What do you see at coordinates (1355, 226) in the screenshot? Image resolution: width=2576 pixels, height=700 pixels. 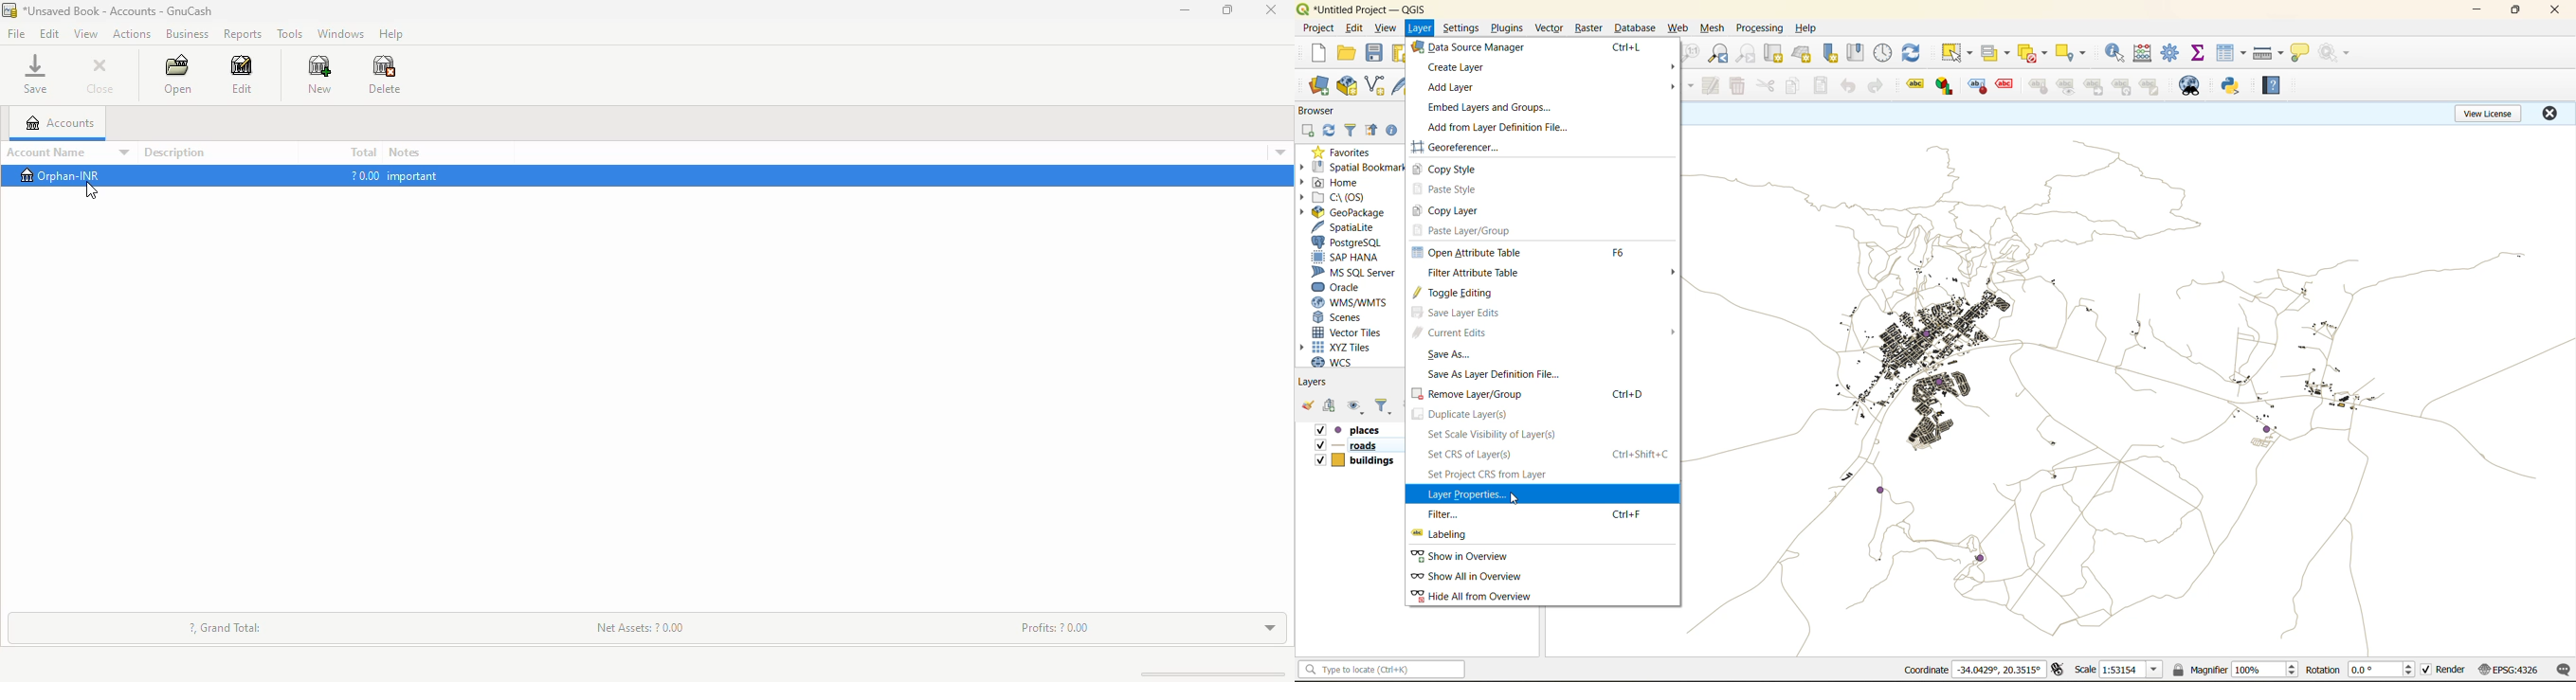 I see `spatialite` at bounding box center [1355, 226].